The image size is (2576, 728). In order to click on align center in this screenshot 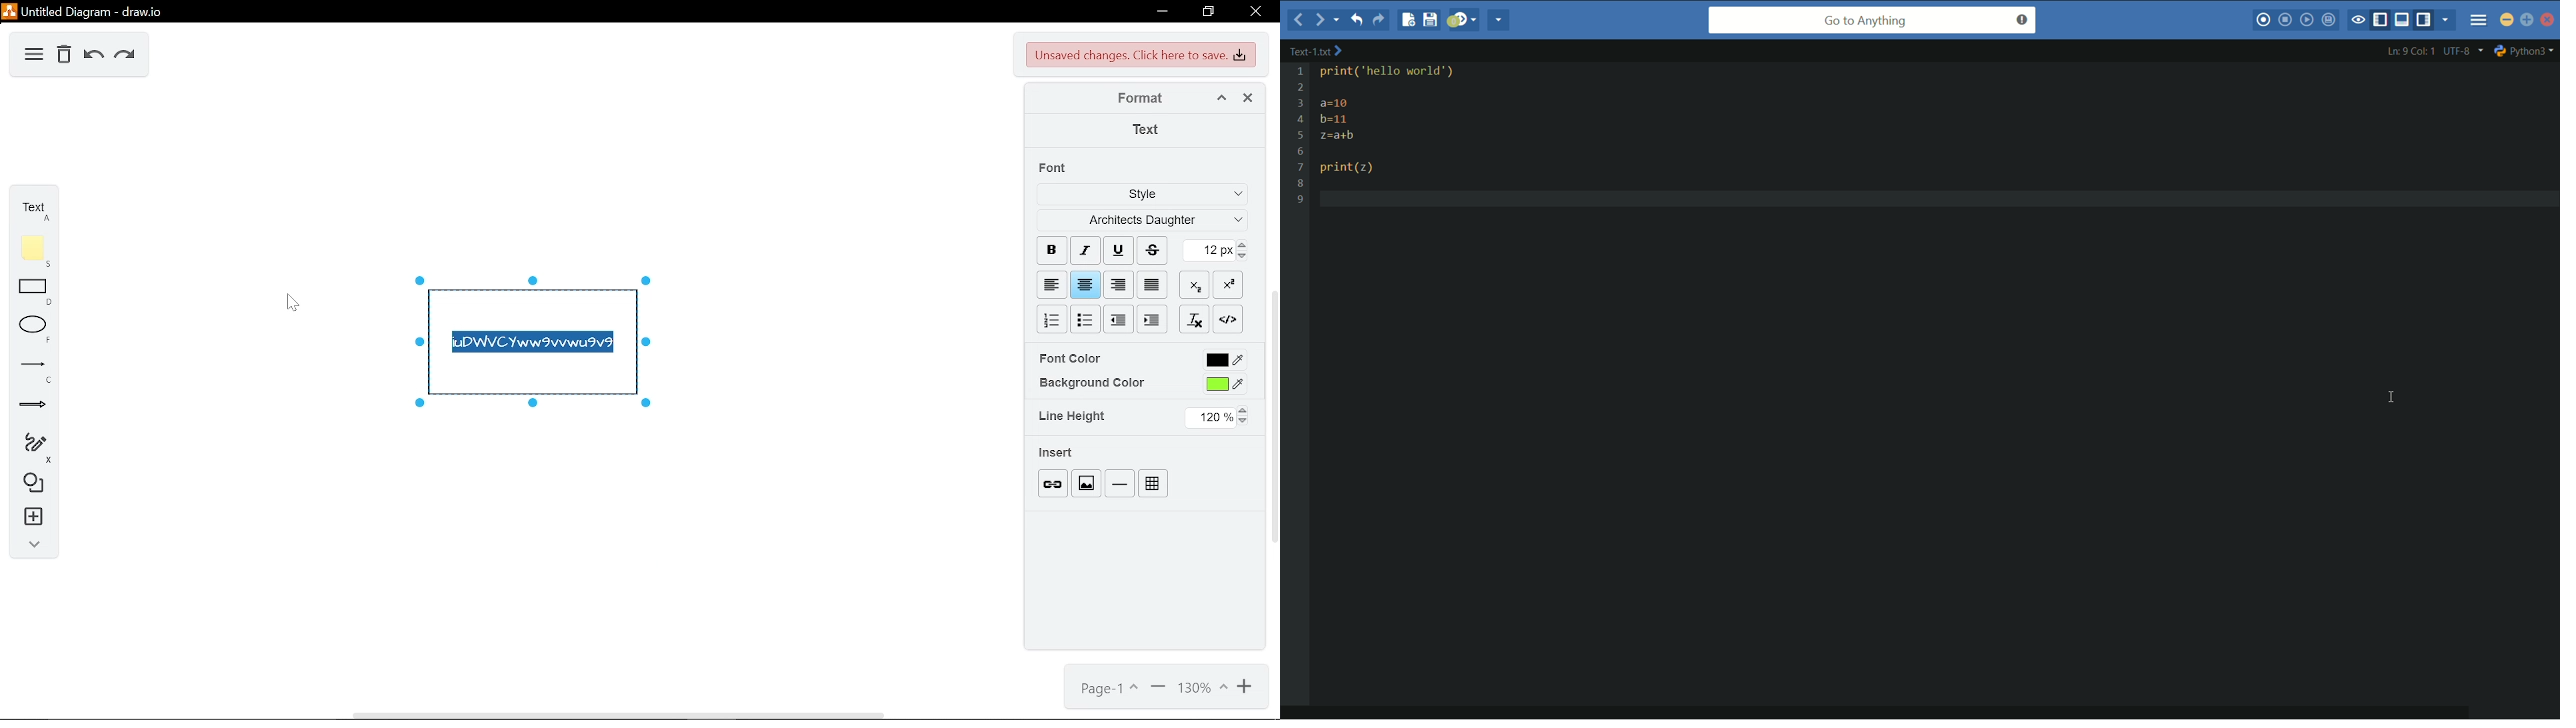, I will do `click(1119, 283)`.